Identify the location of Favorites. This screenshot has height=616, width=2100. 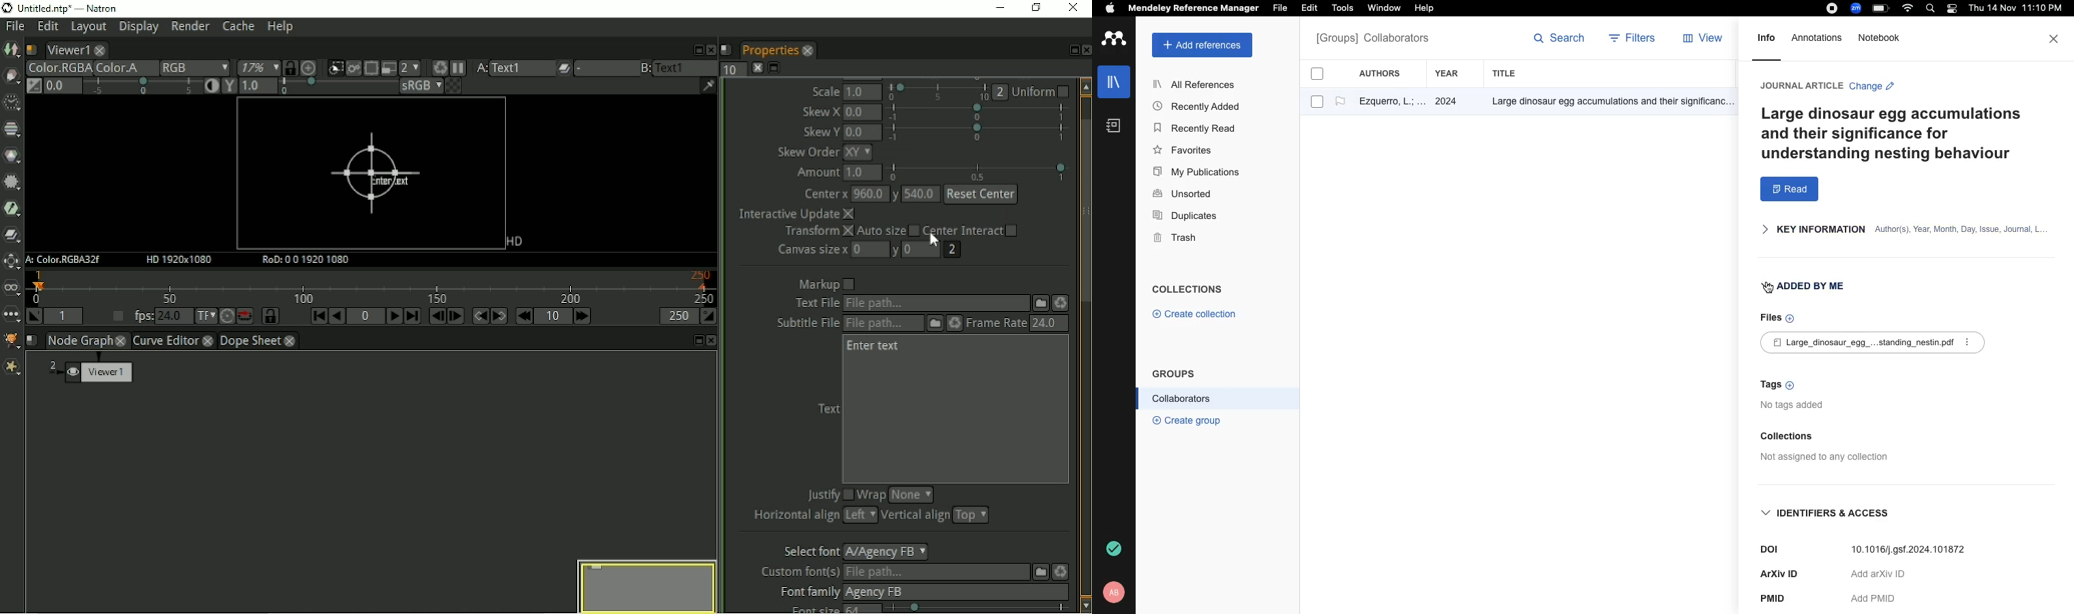
(1185, 149).